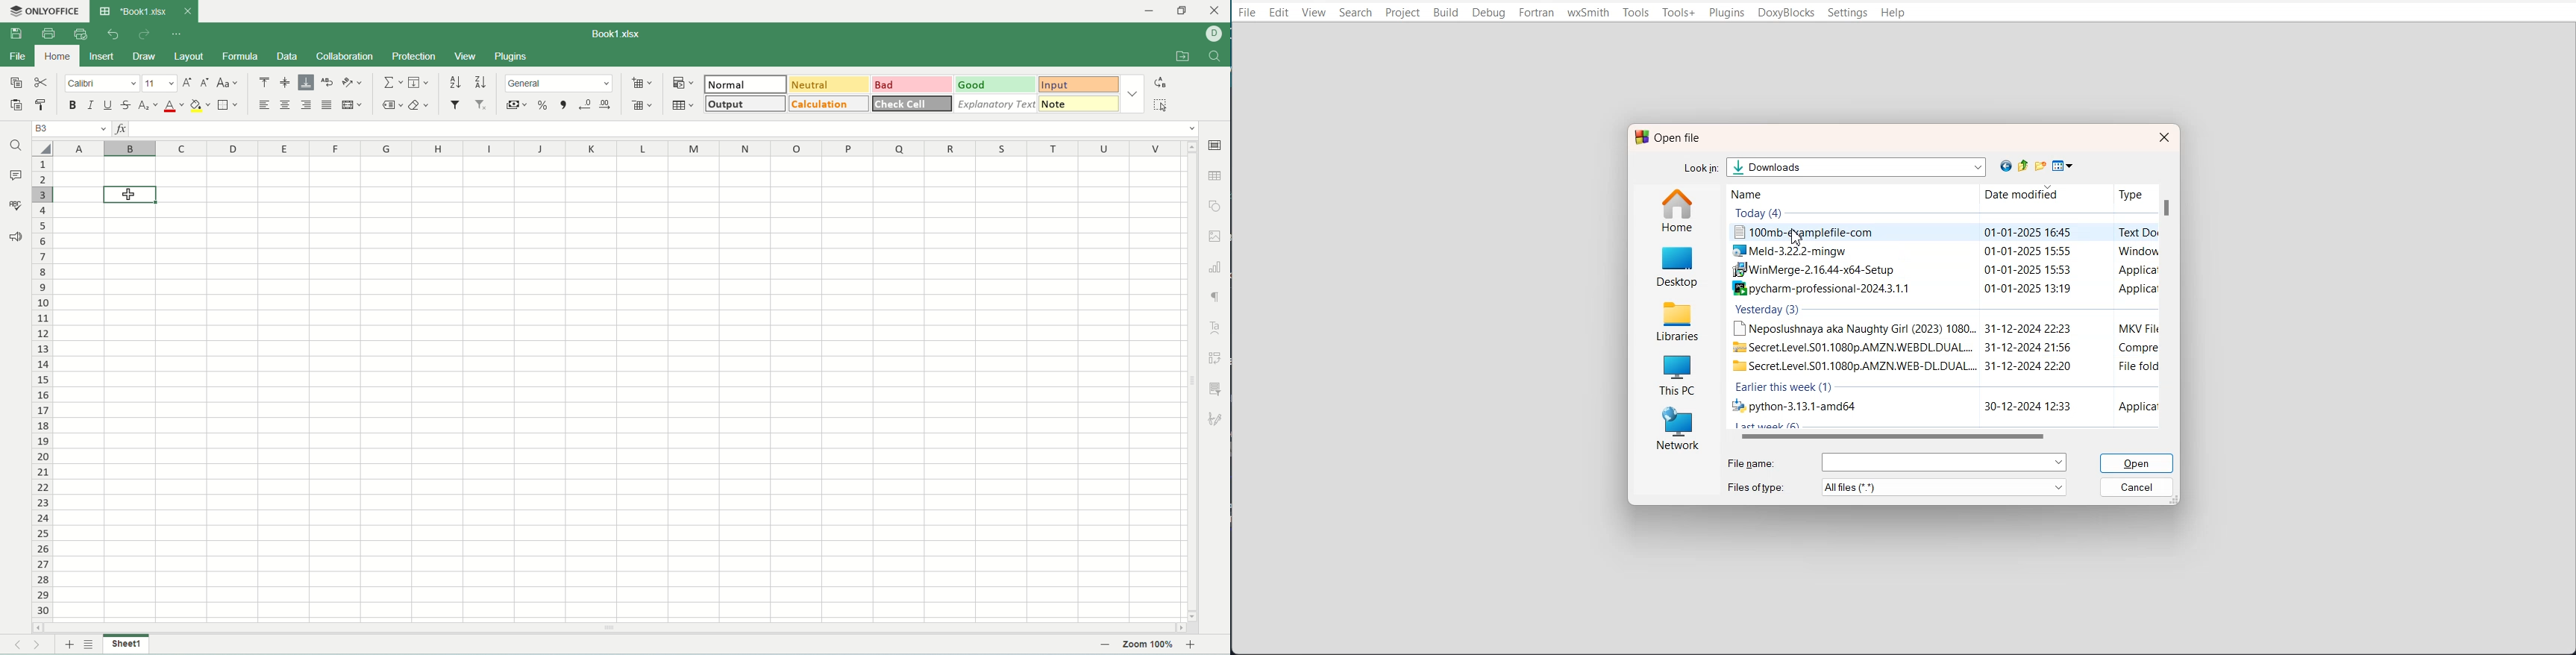 Image resolution: width=2576 pixels, height=672 pixels. I want to click on plugins, so click(511, 57).